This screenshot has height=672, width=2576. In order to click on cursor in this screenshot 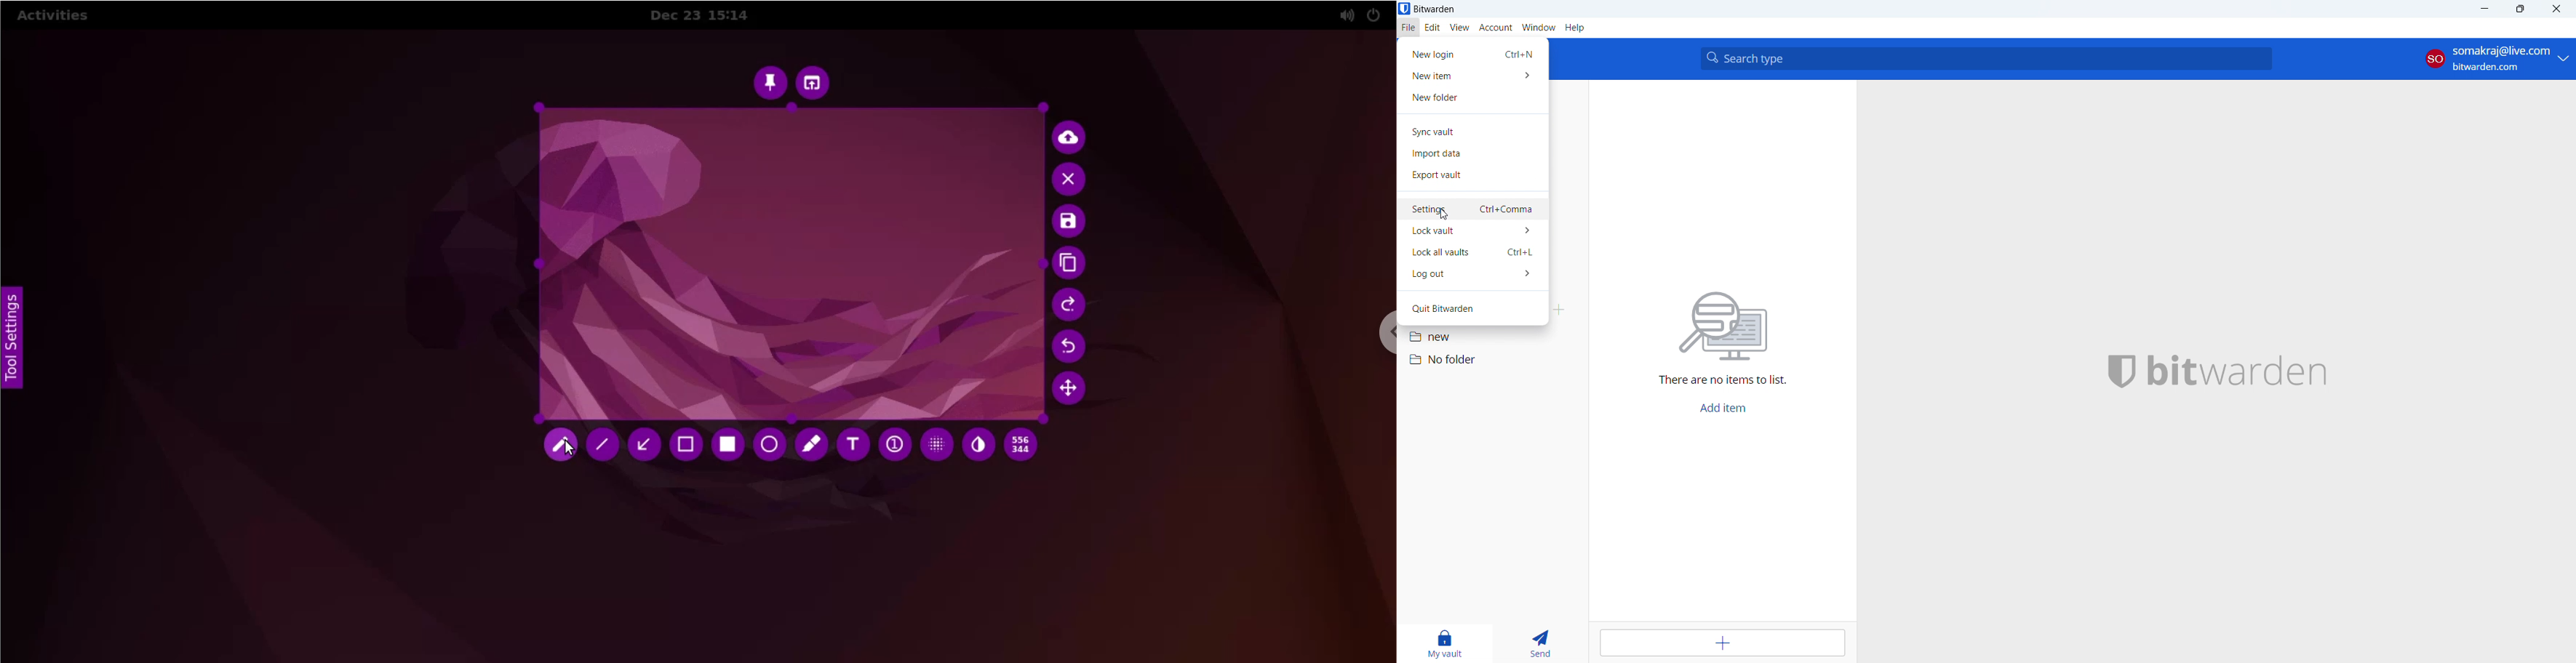, I will do `click(1443, 214)`.